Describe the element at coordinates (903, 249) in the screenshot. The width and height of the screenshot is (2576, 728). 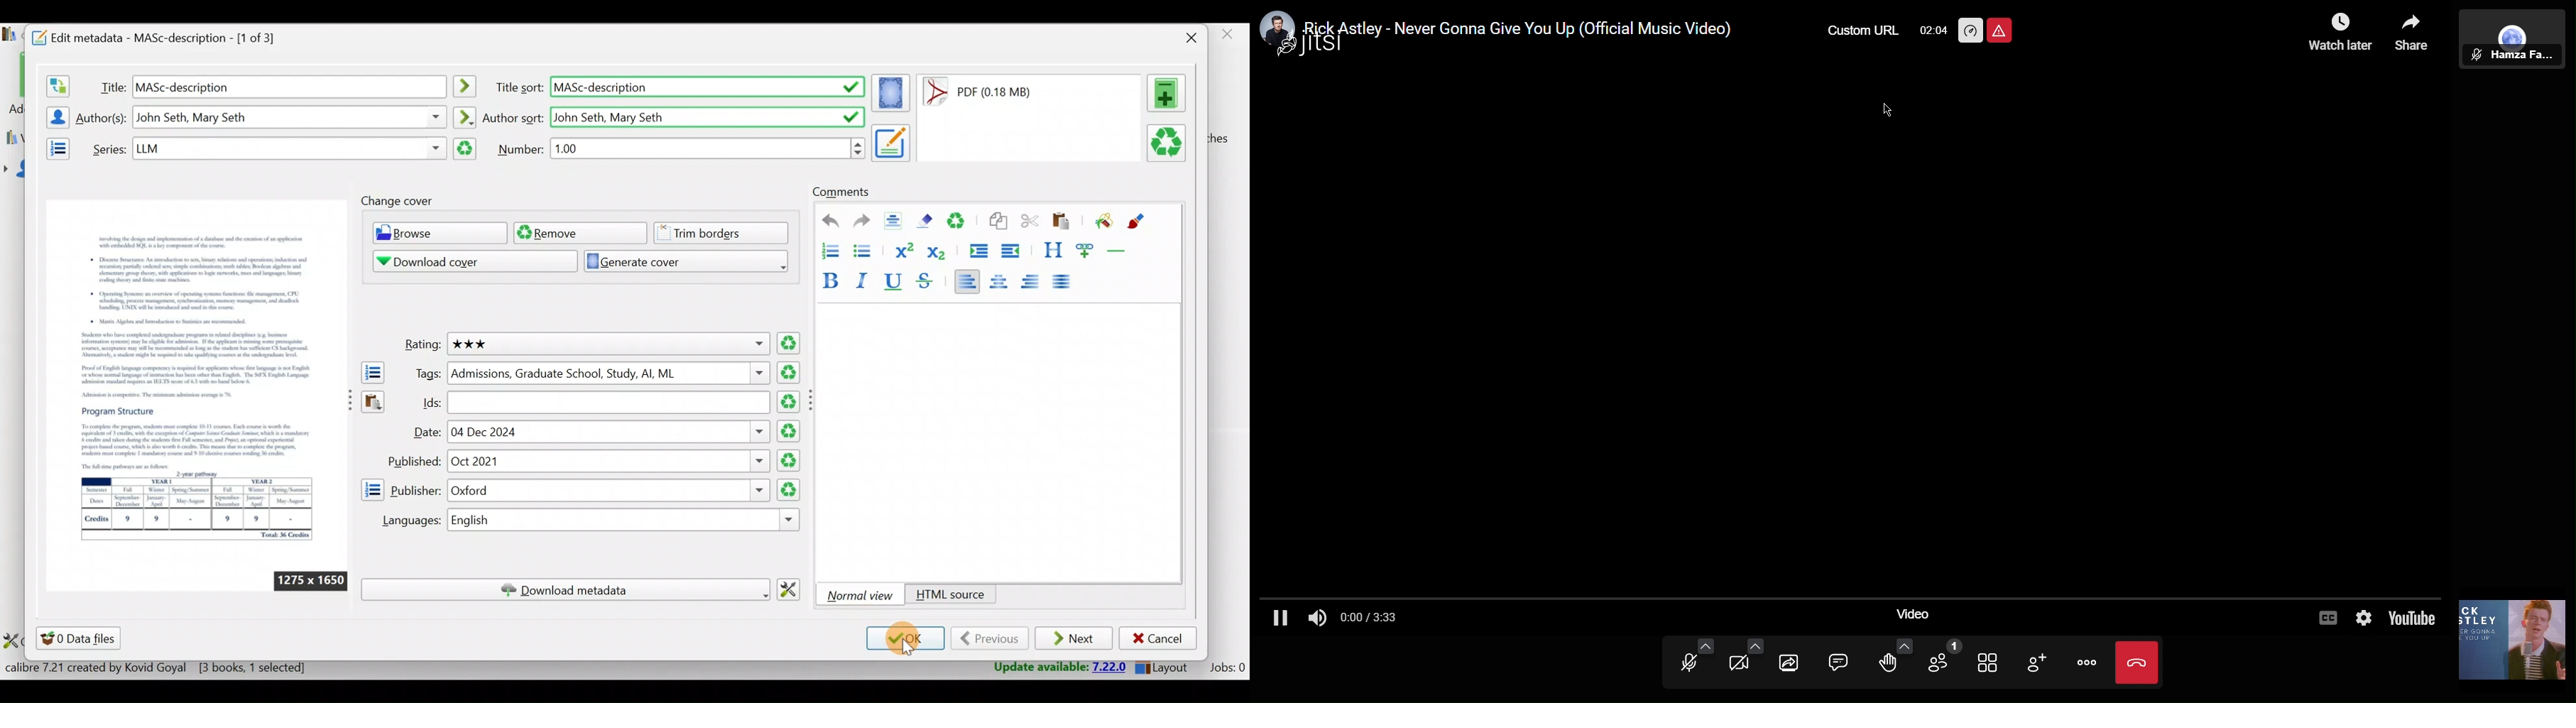
I see `Superscript` at that location.